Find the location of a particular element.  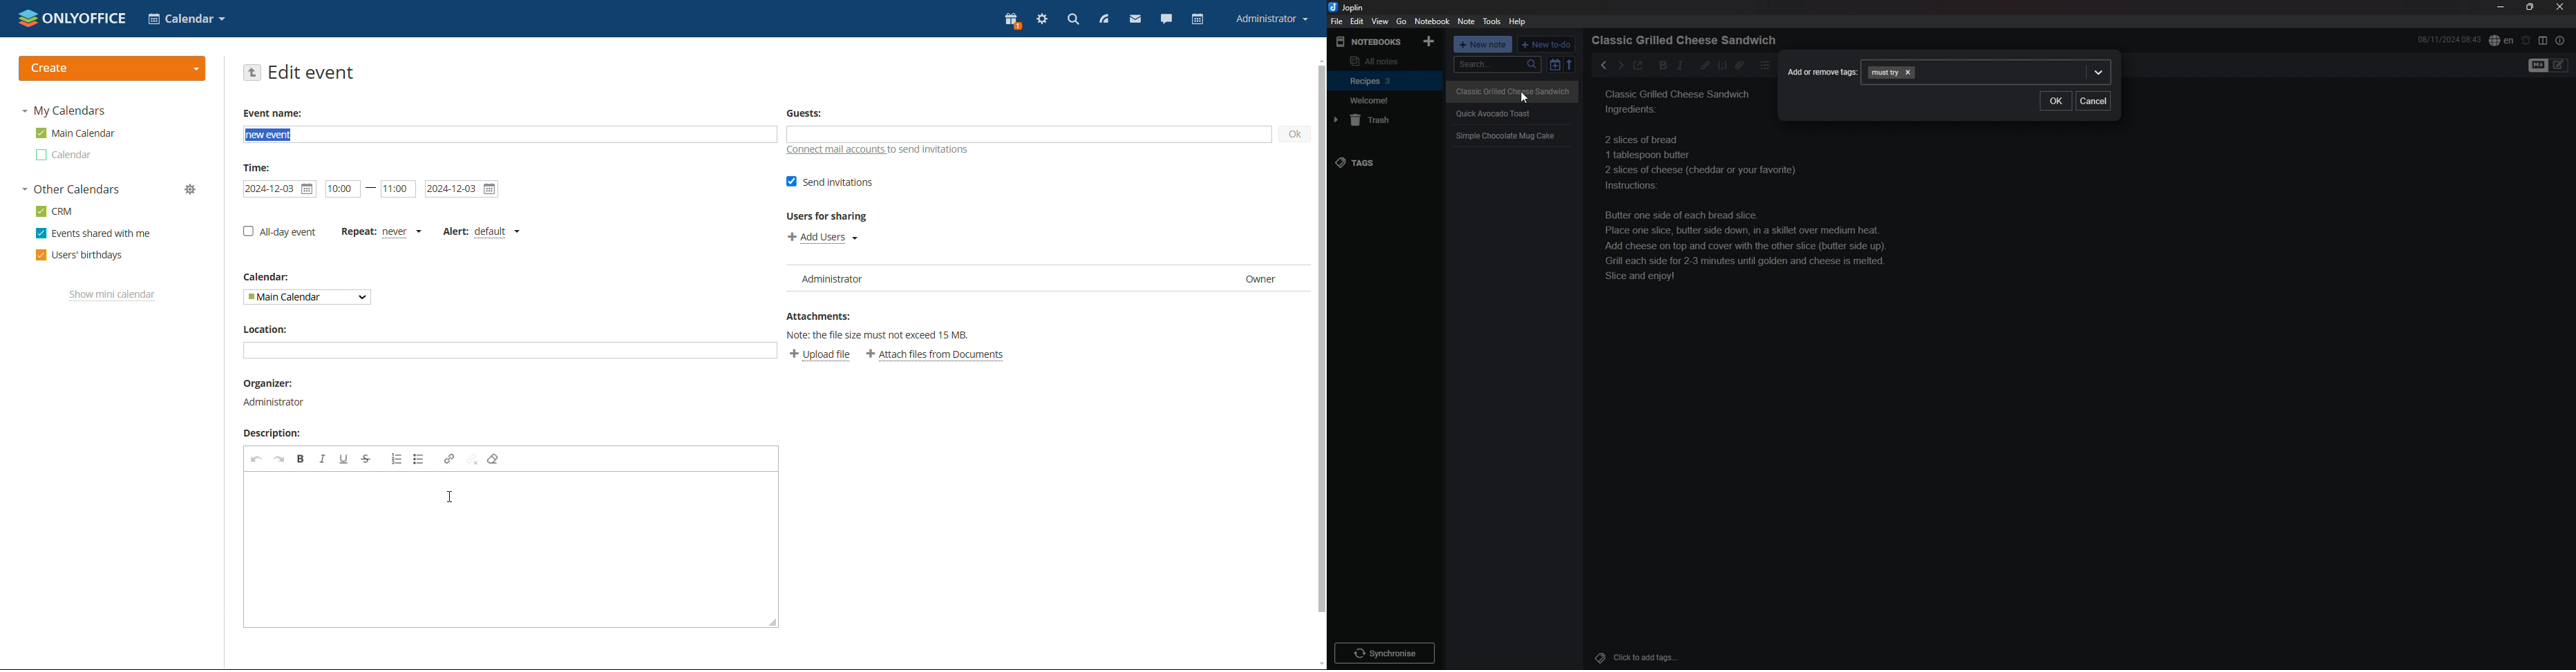

toggle external editor is located at coordinates (1638, 67).